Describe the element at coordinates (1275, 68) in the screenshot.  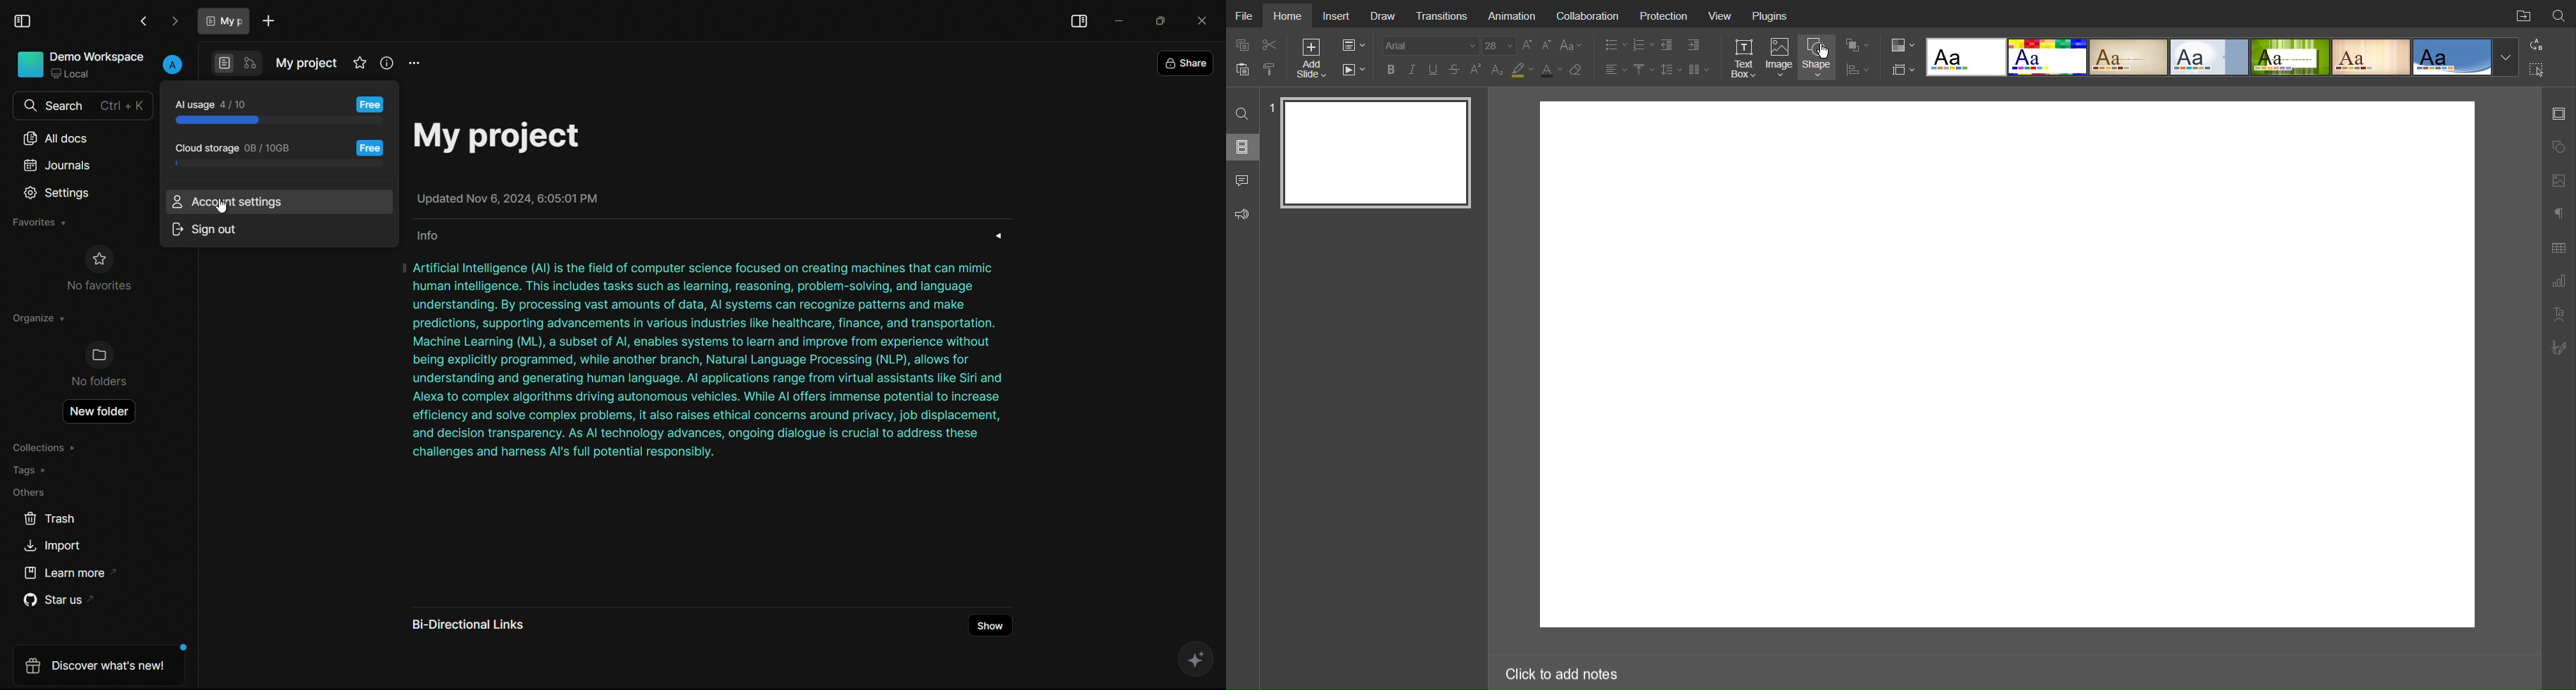
I see `copy style` at that location.